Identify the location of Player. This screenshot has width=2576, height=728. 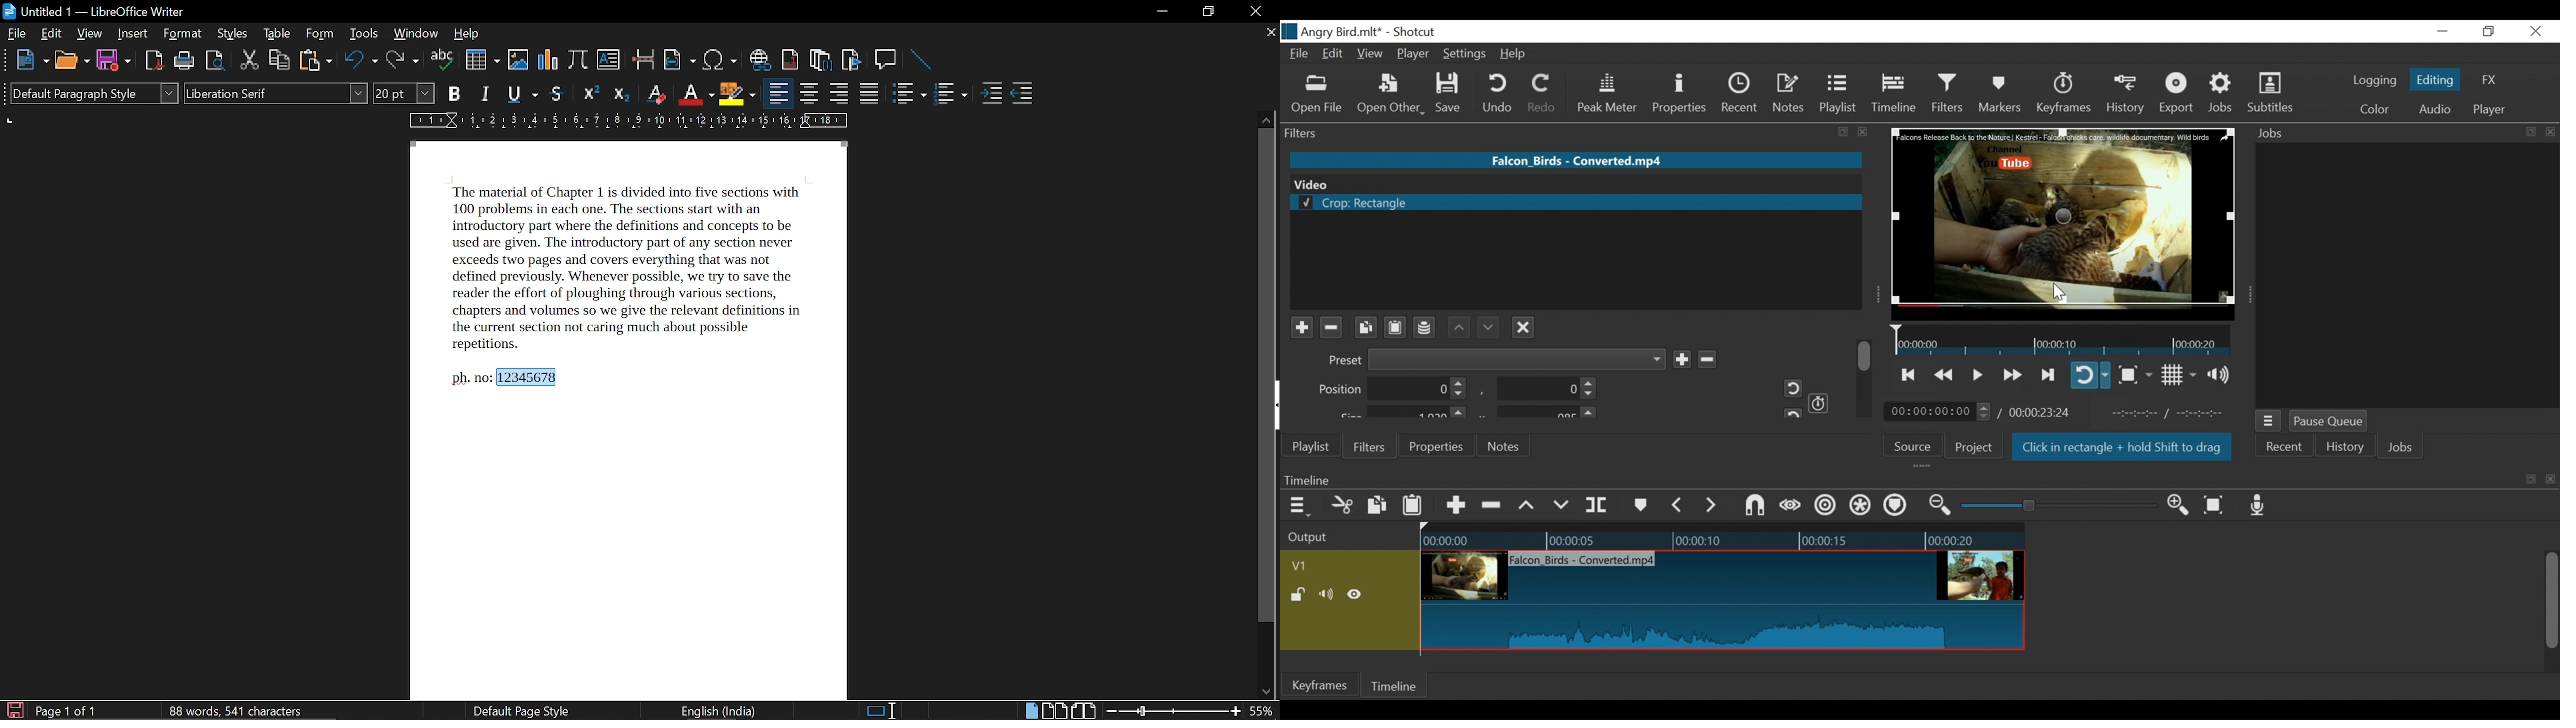
(2489, 110).